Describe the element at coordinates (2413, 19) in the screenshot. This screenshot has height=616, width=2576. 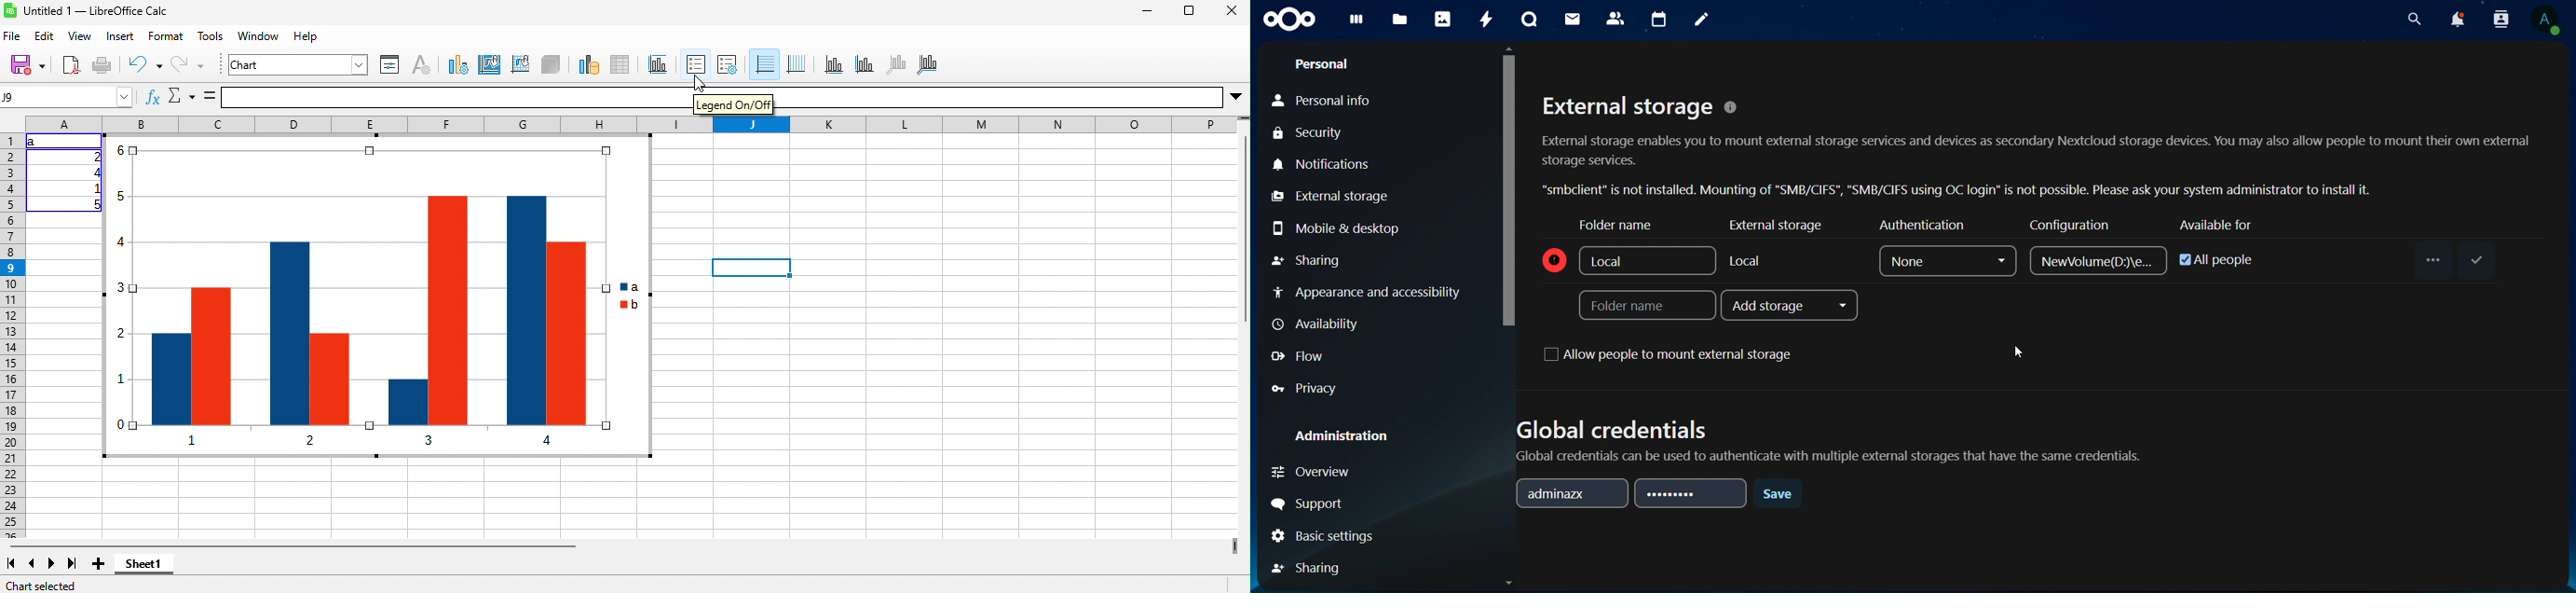
I see `search` at that location.